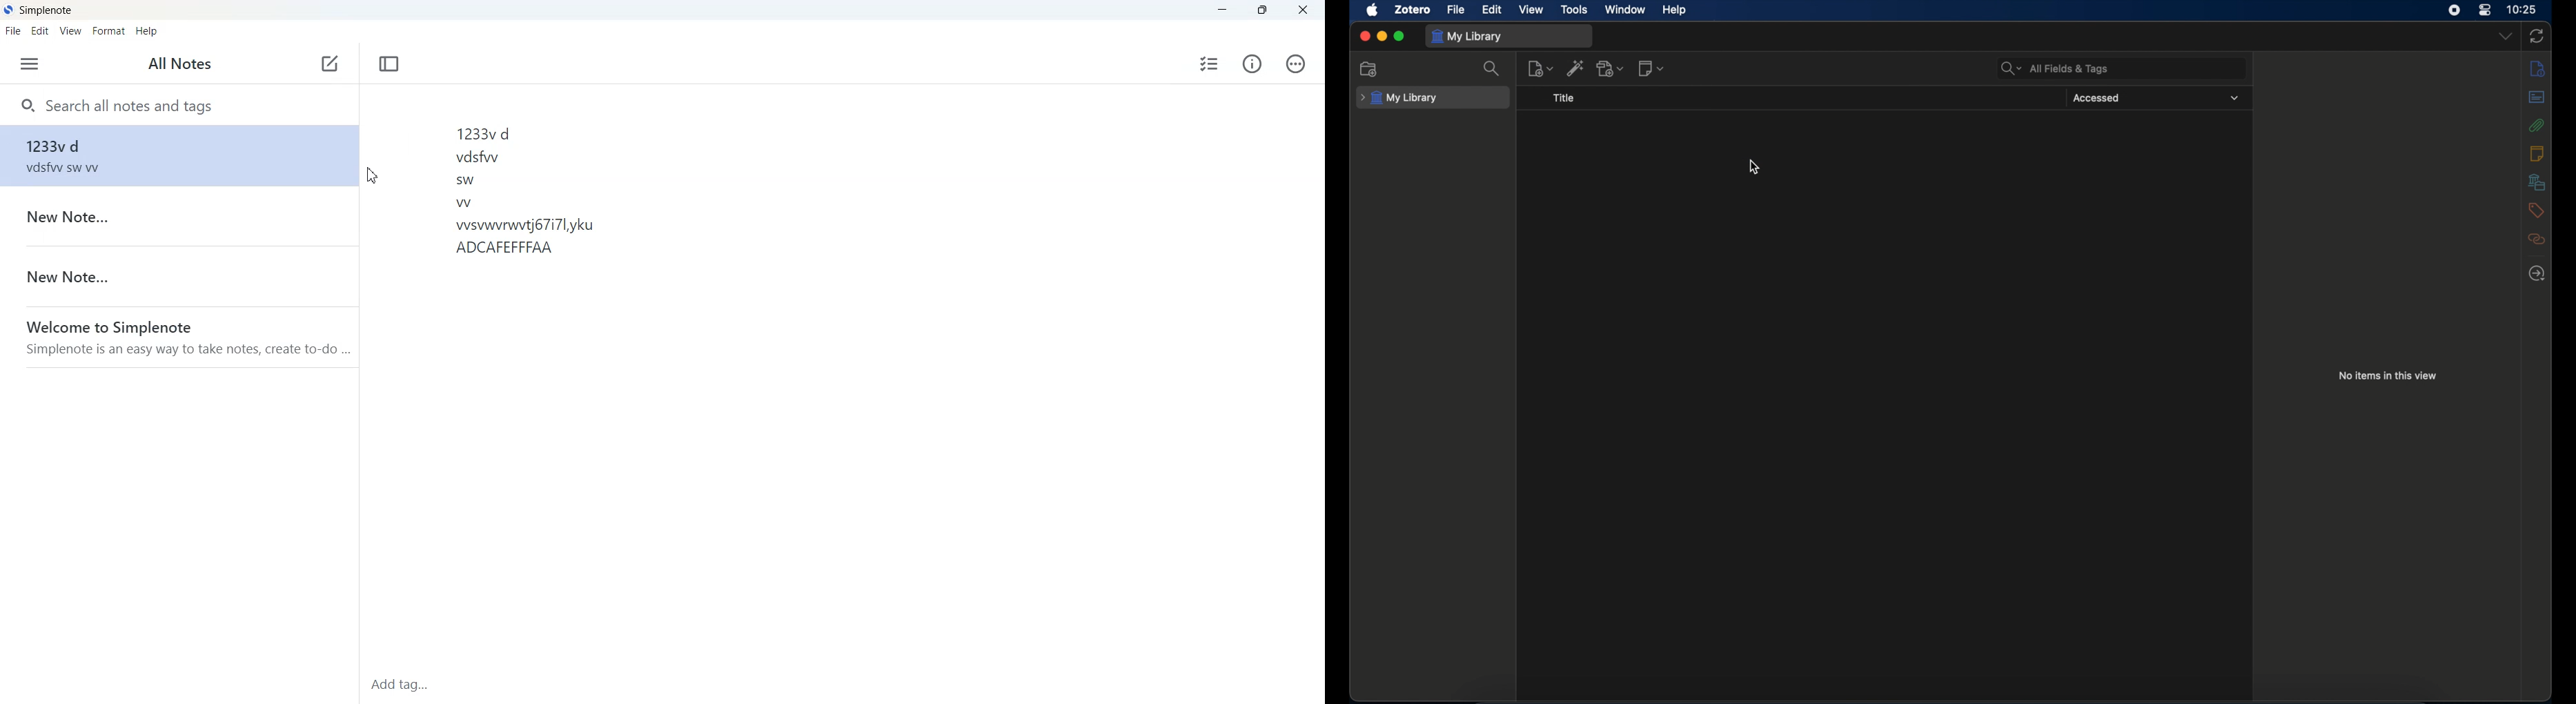 The height and width of the screenshot is (728, 2576). What do you see at coordinates (177, 105) in the screenshot?
I see `Search all notes` at bounding box center [177, 105].